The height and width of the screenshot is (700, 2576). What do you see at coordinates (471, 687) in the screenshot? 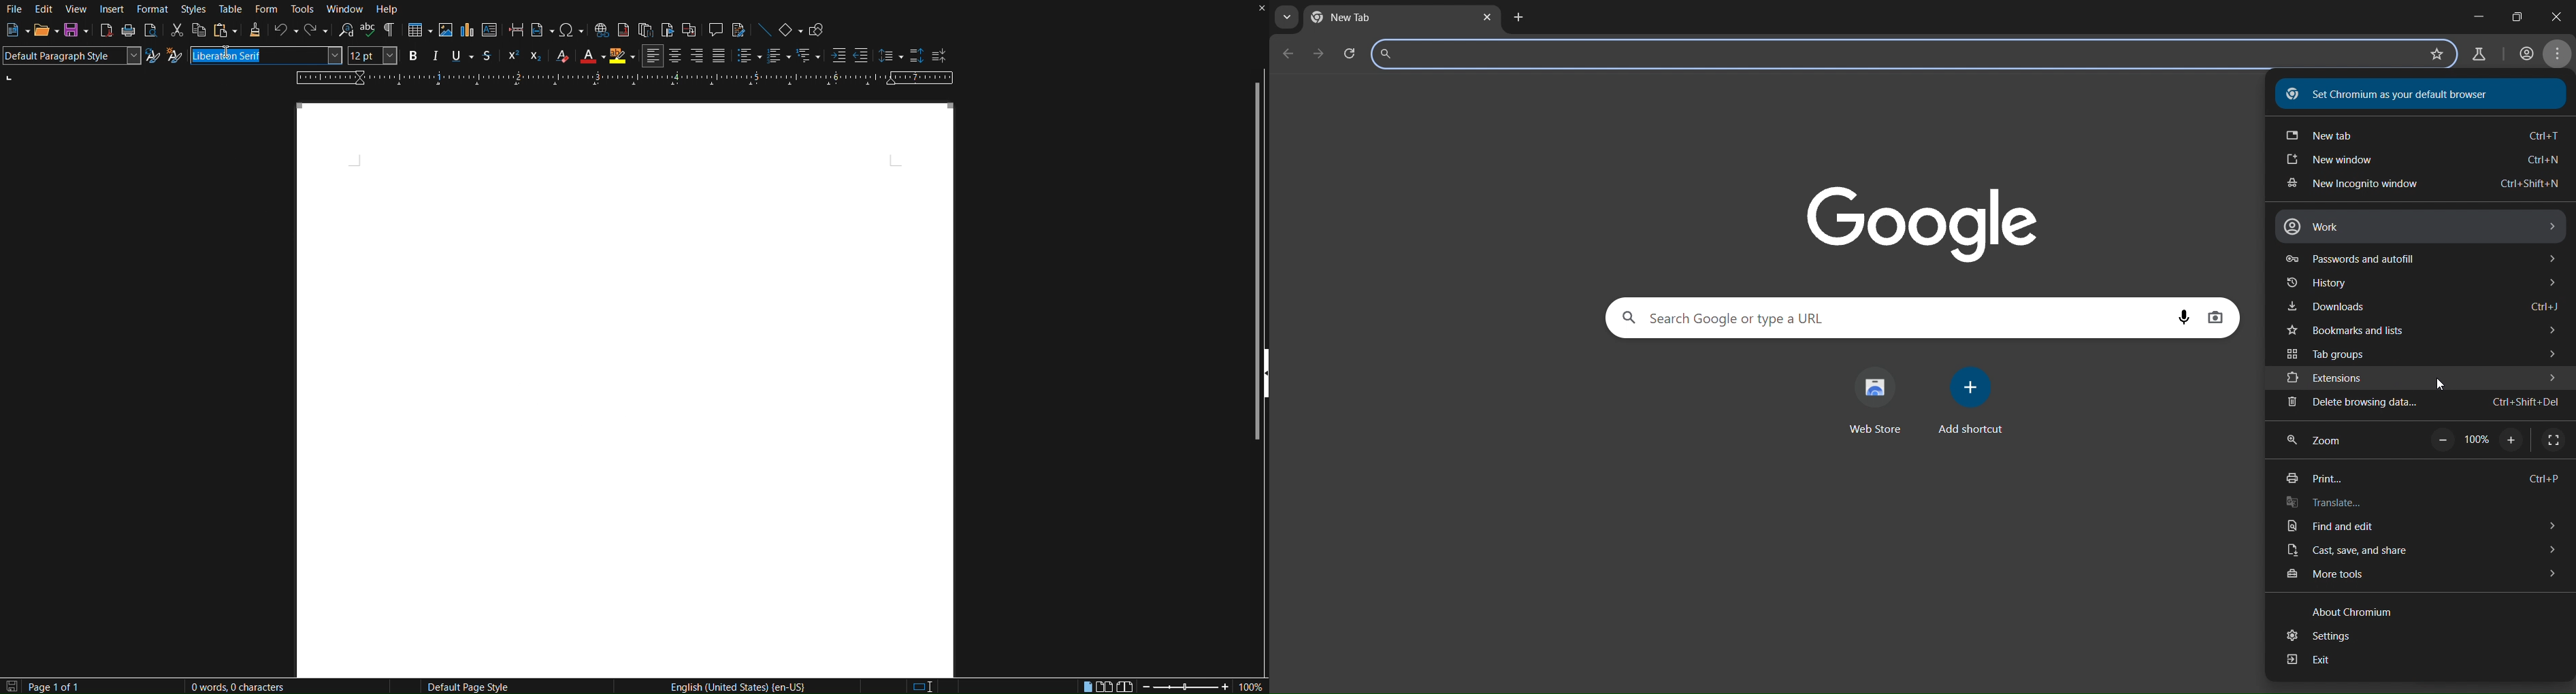
I see `Default Page Style` at bounding box center [471, 687].